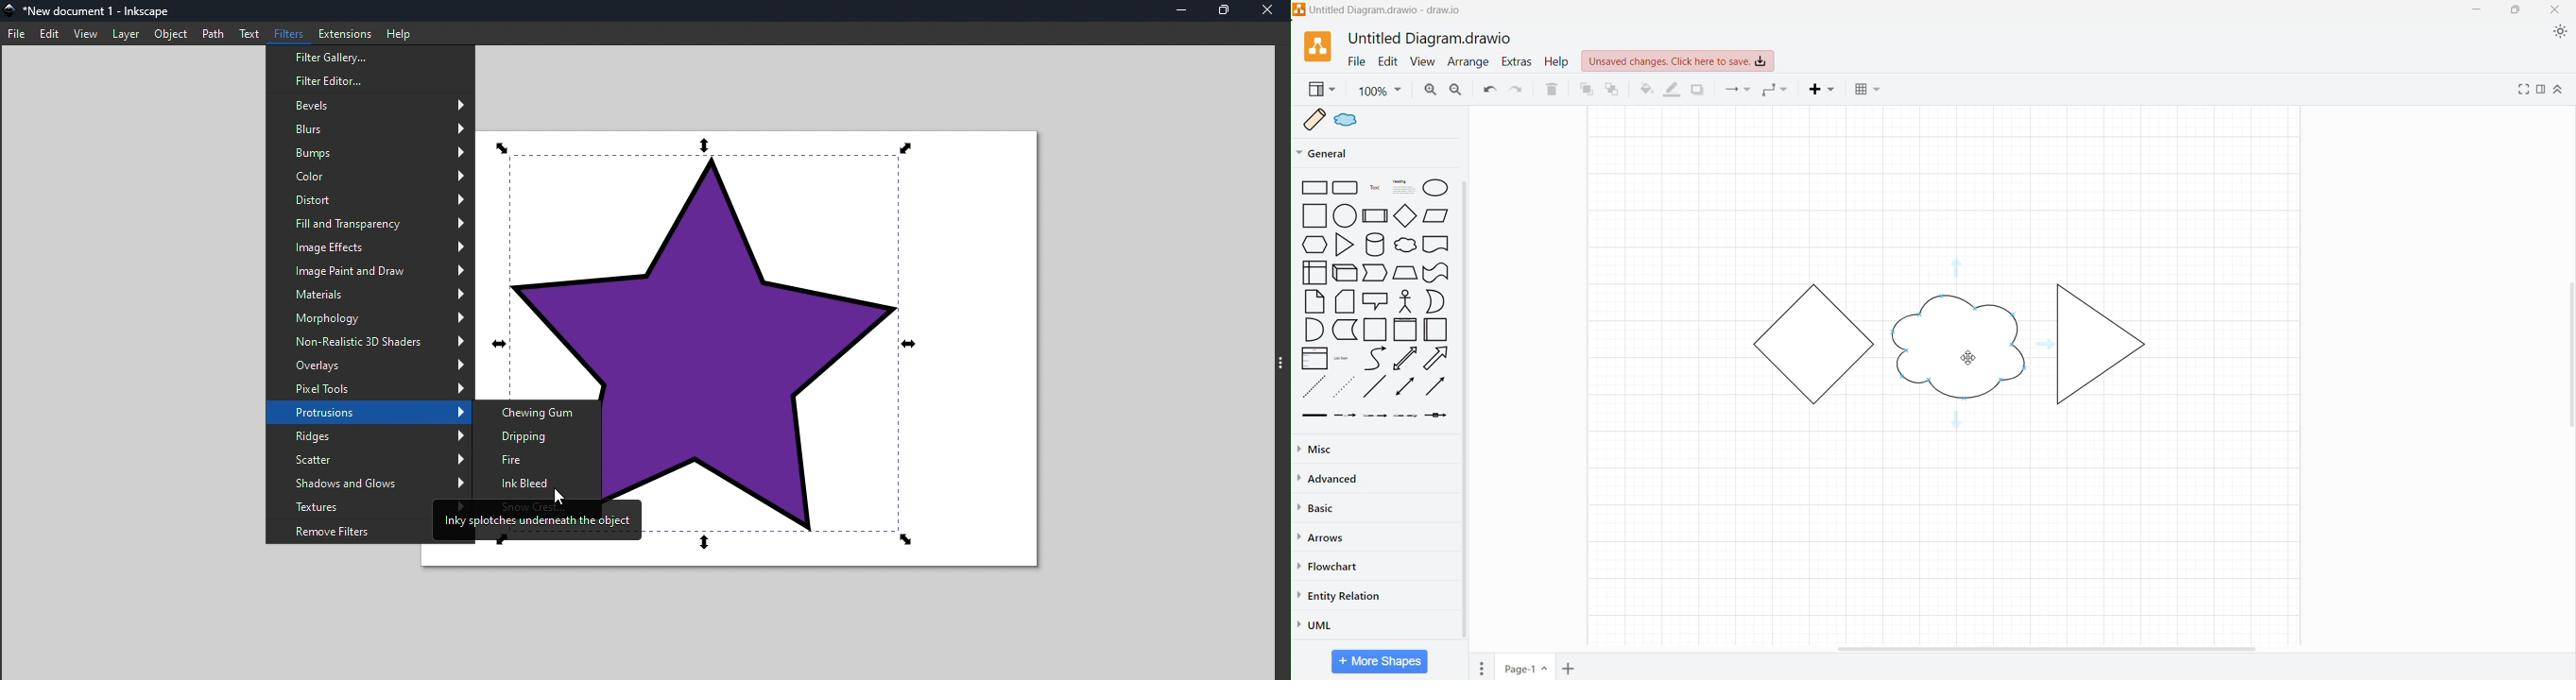 The width and height of the screenshot is (2576, 700). I want to click on To Back, so click(1614, 90).